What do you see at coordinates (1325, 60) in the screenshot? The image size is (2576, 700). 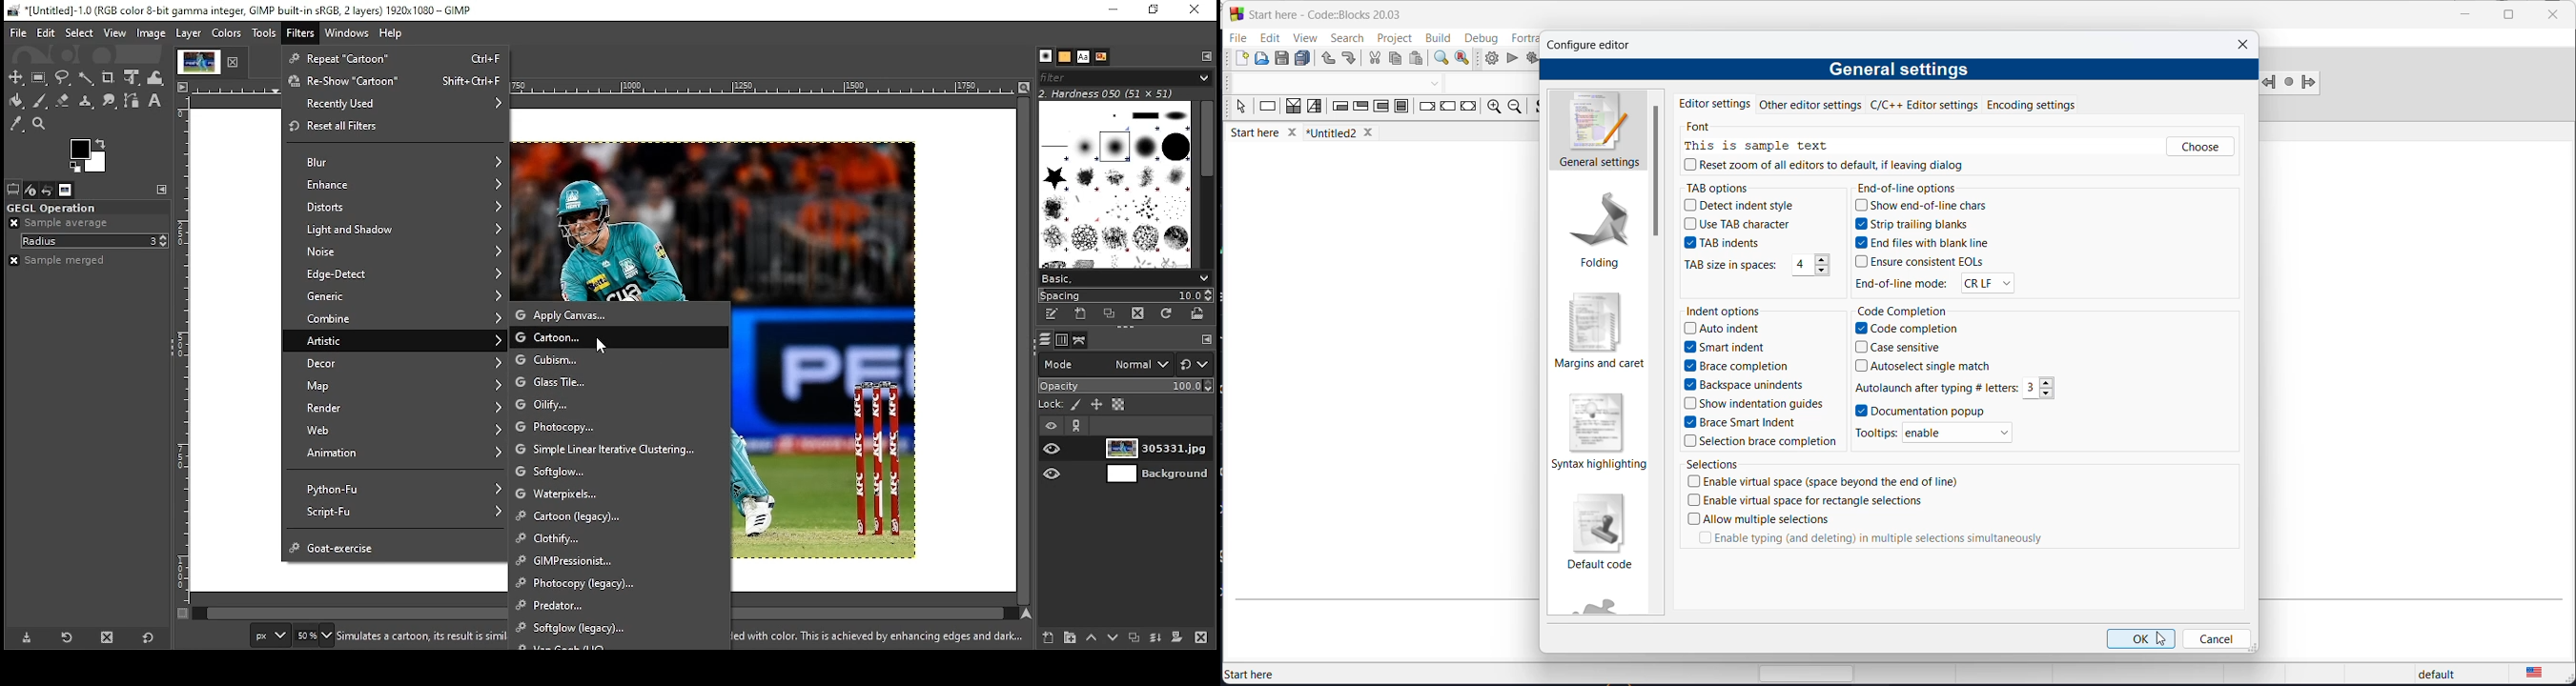 I see `undo` at bounding box center [1325, 60].